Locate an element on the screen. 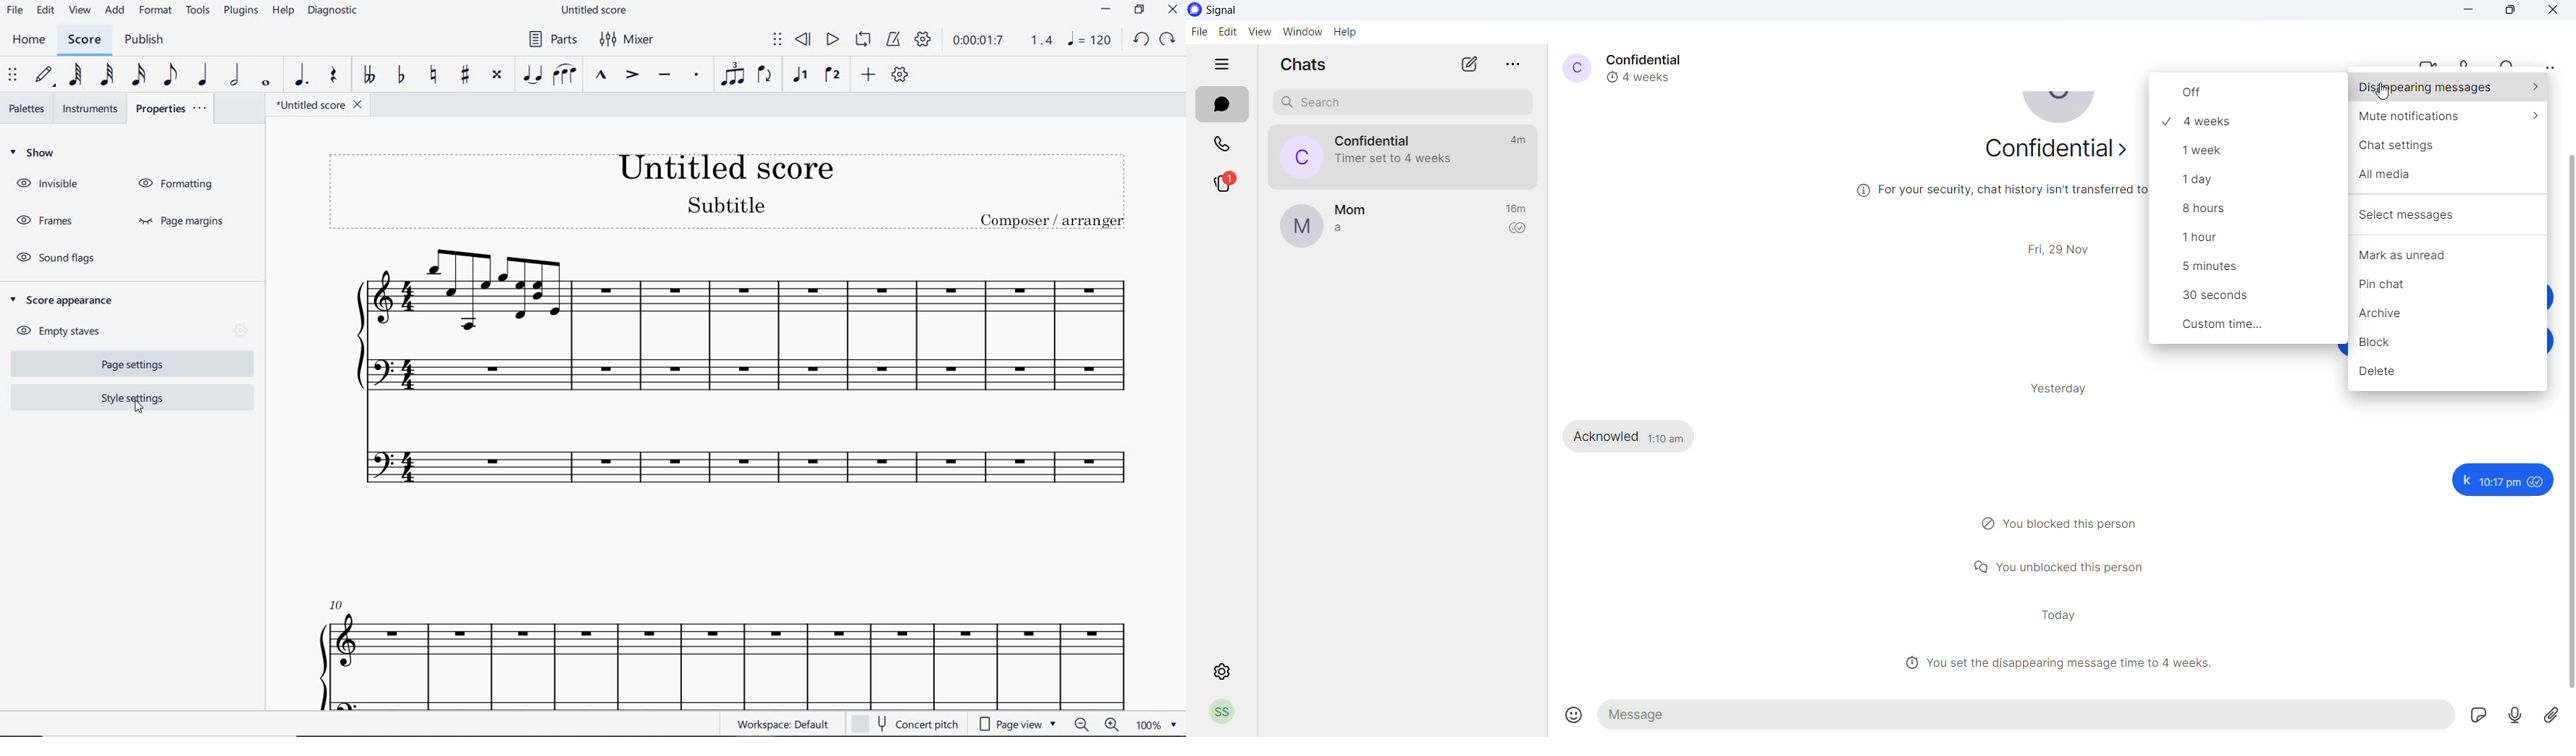  PAGE SETTINGS is located at coordinates (127, 365).